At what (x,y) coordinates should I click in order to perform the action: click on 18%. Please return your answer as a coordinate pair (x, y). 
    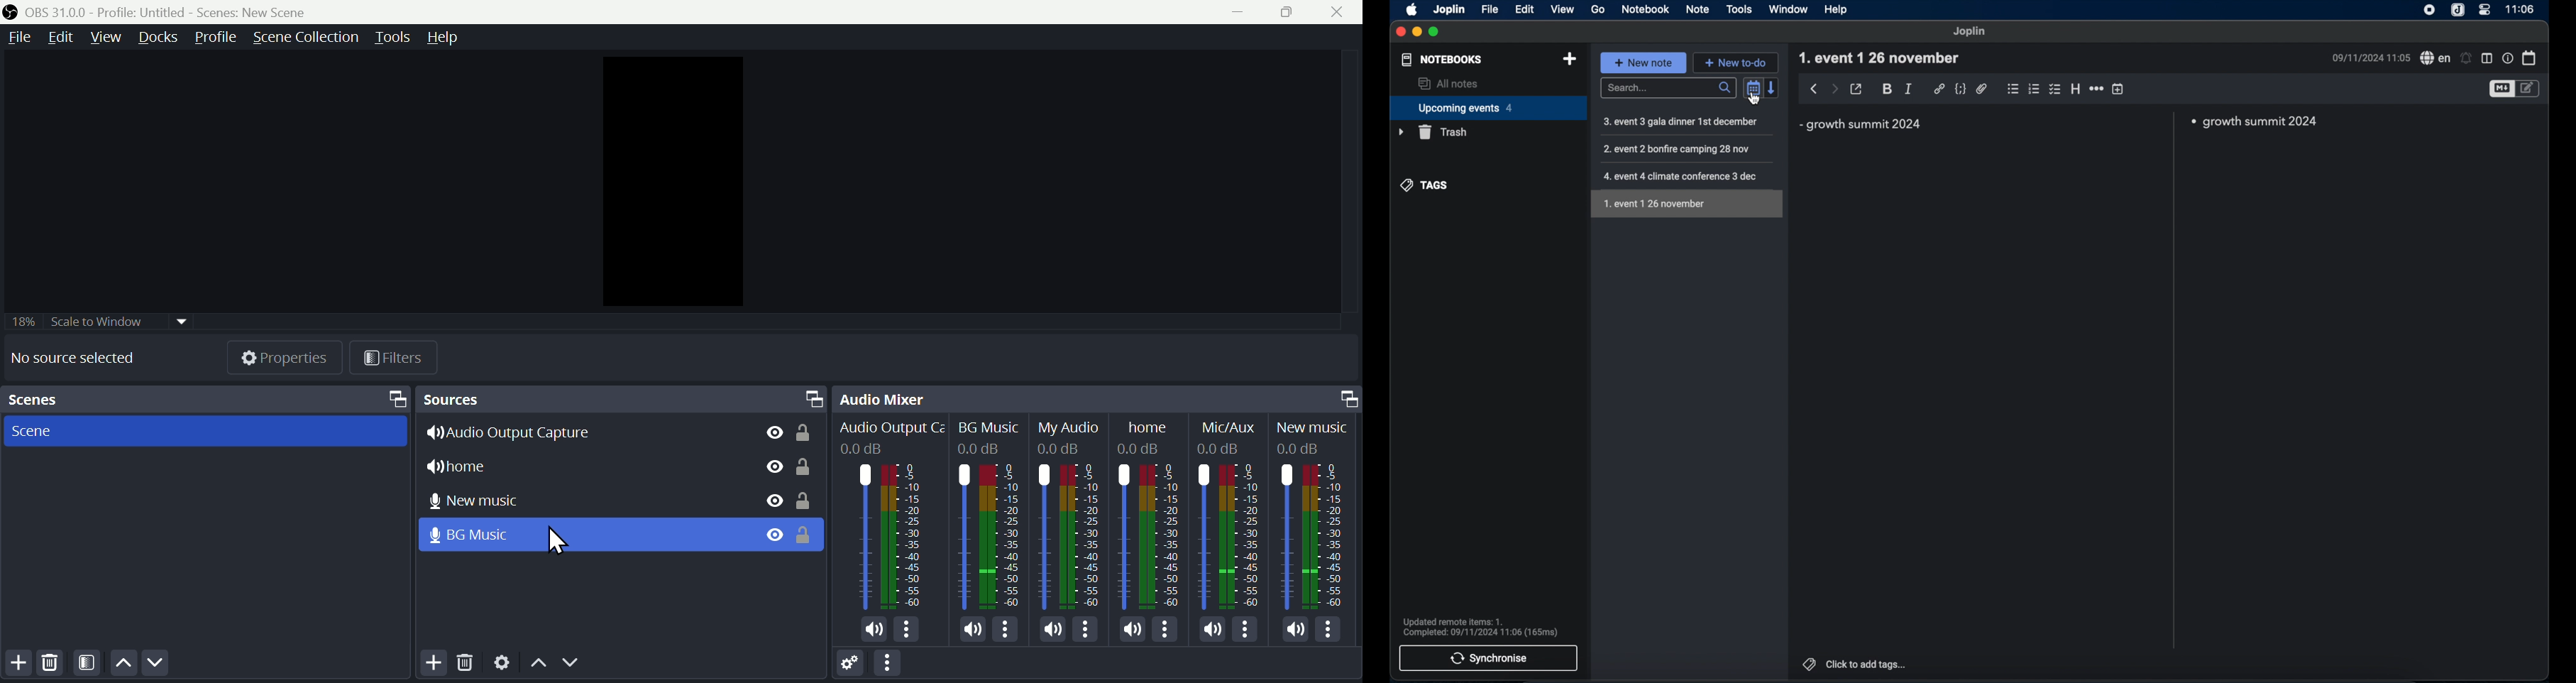
    Looking at the image, I should click on (21, 317).